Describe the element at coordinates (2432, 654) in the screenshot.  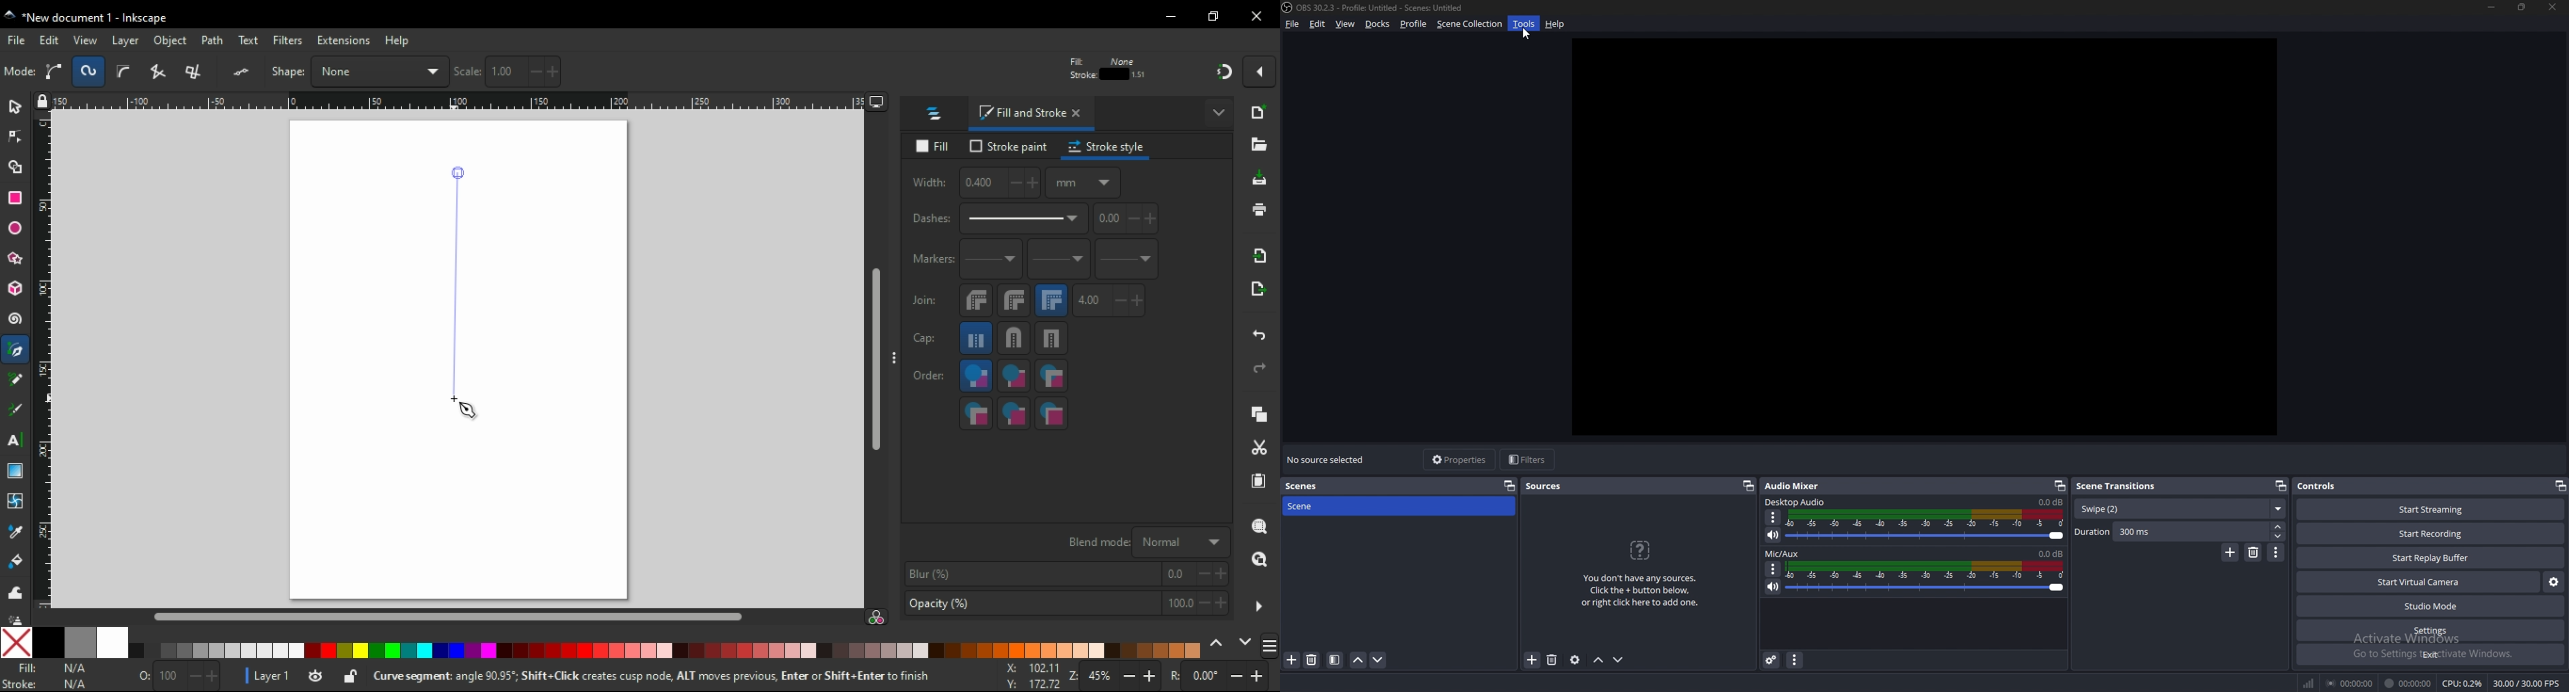
I see `exit` at that location.